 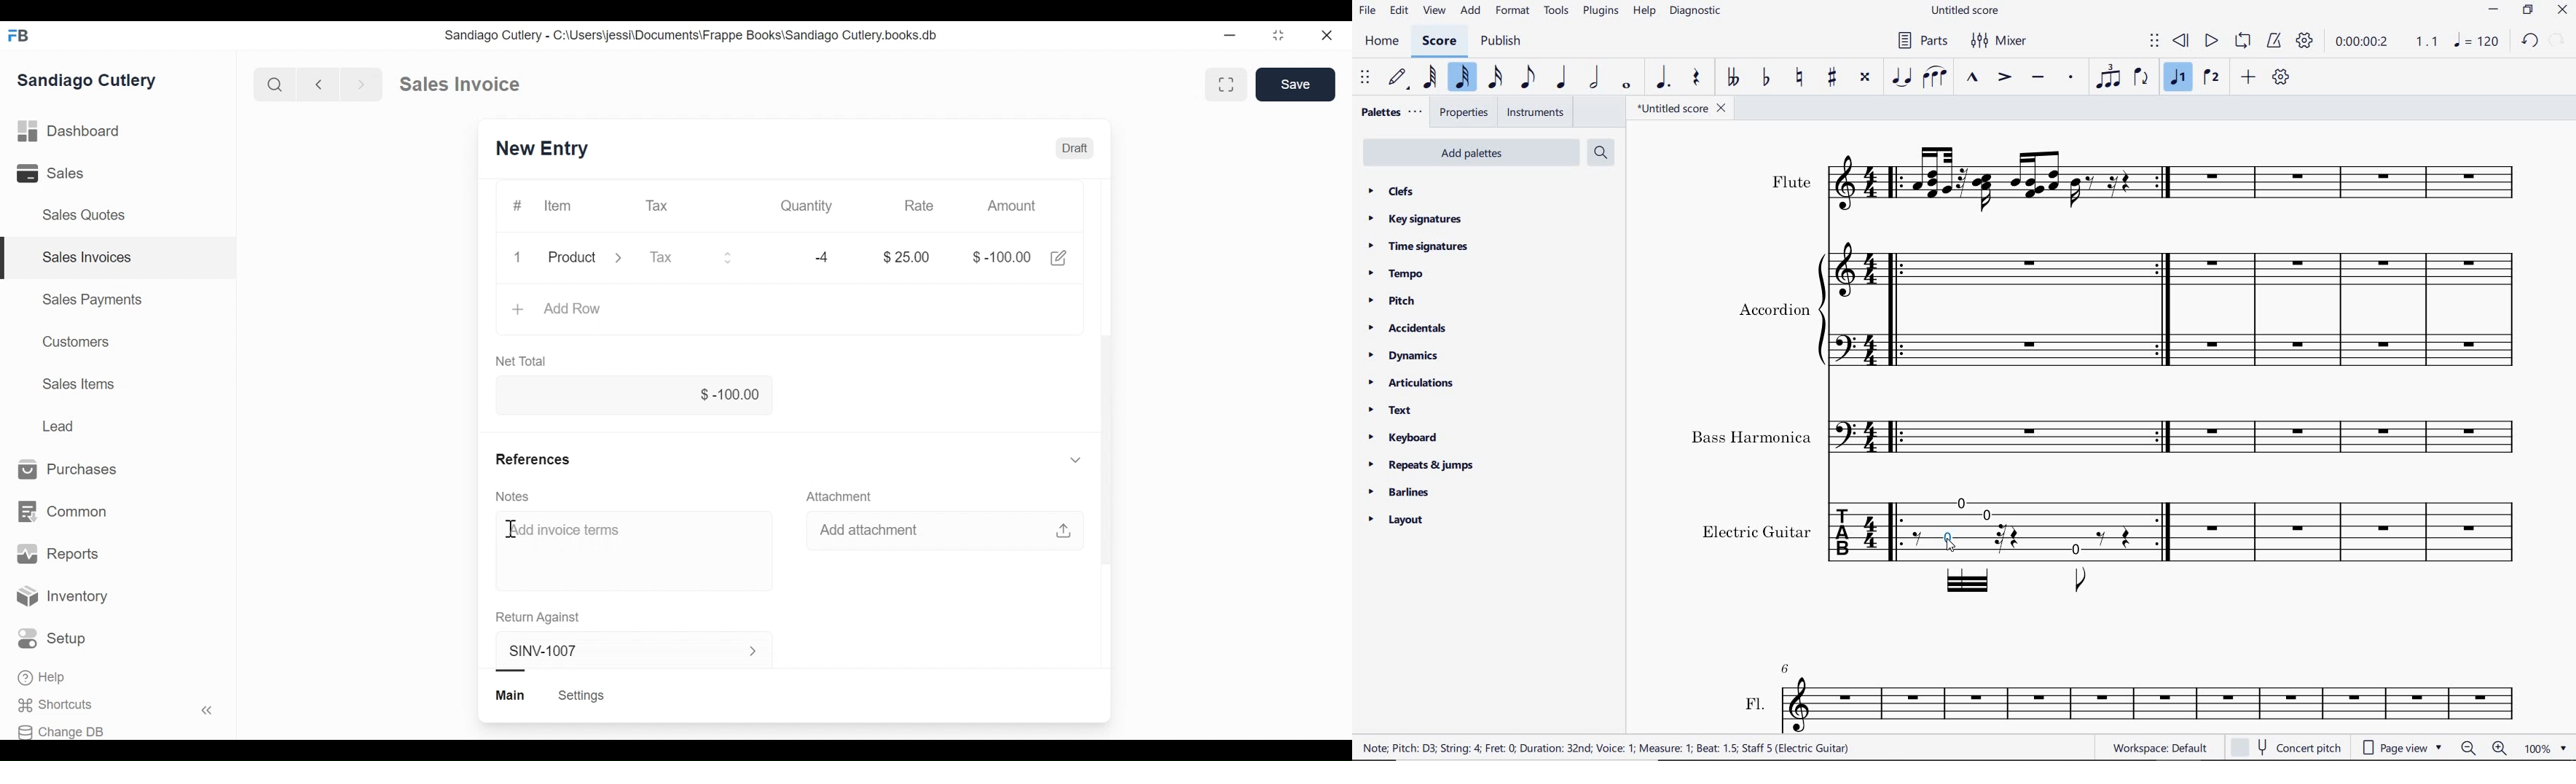 I want to click on Previous, so click(x=320, y=84).